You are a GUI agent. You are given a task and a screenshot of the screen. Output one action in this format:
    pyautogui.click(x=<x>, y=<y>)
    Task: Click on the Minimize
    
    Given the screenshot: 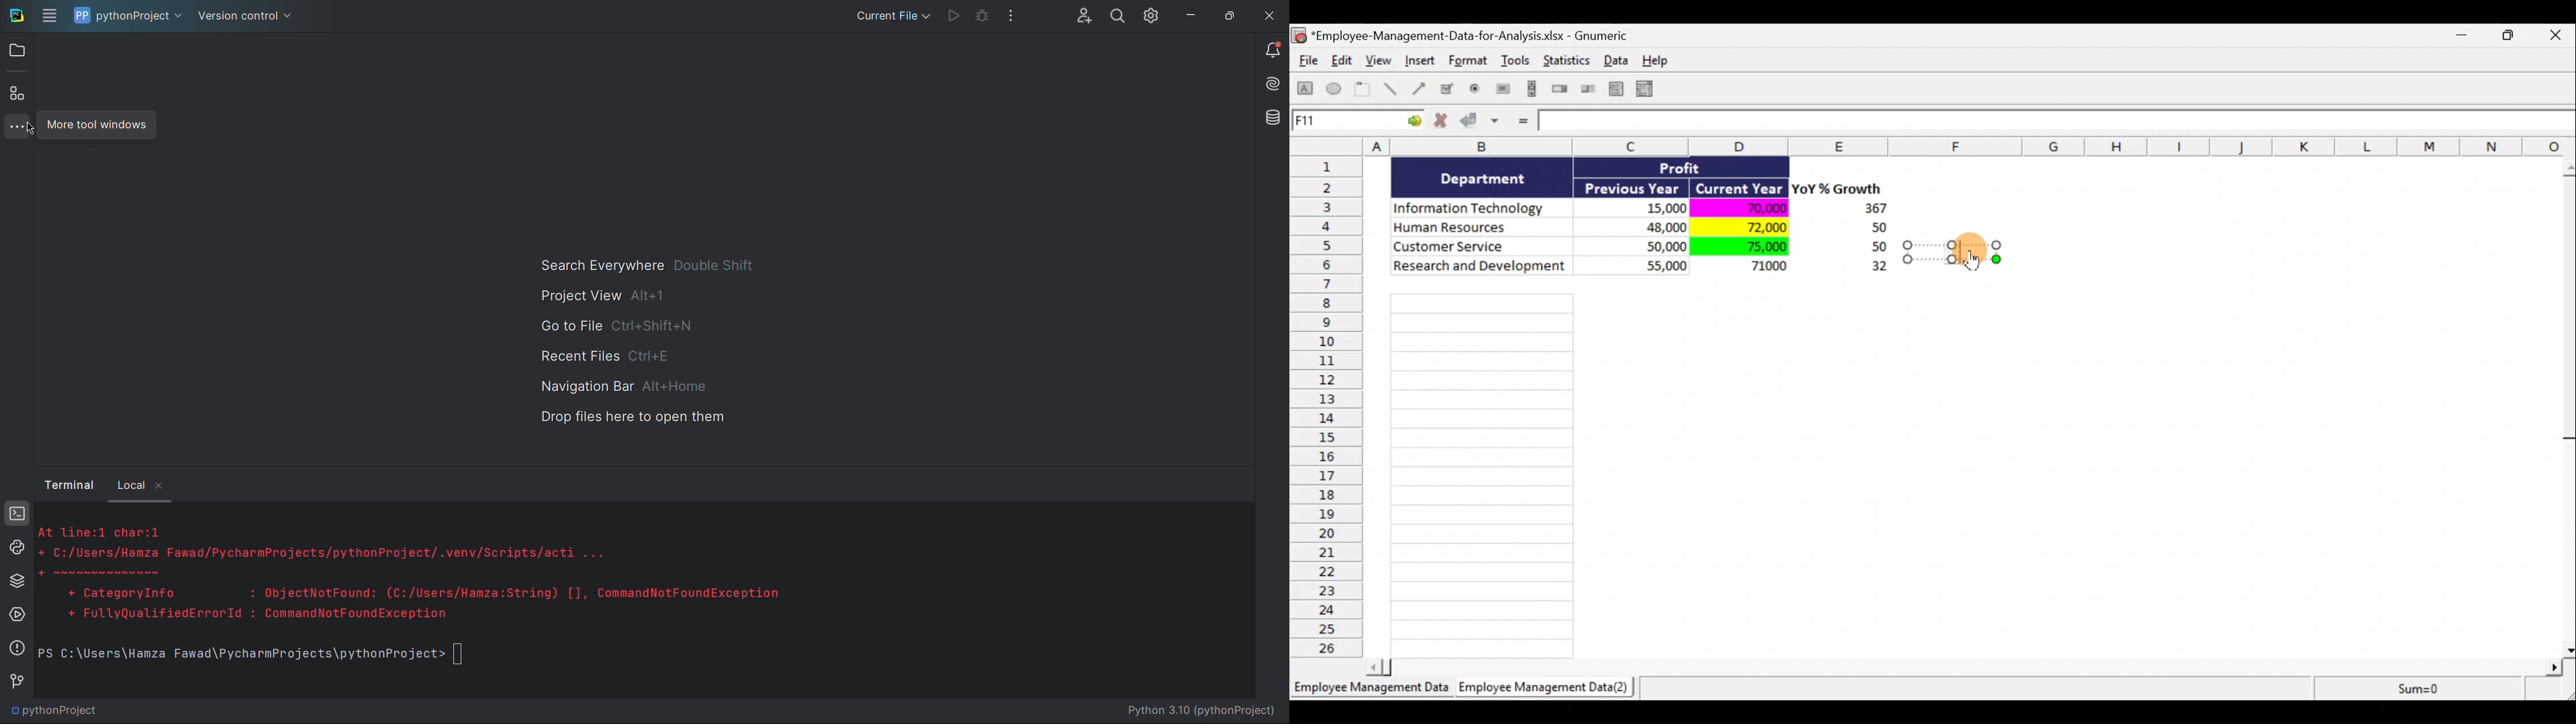 What is the action you would take?
    pyautogui.click(x=1187, y=13)
    